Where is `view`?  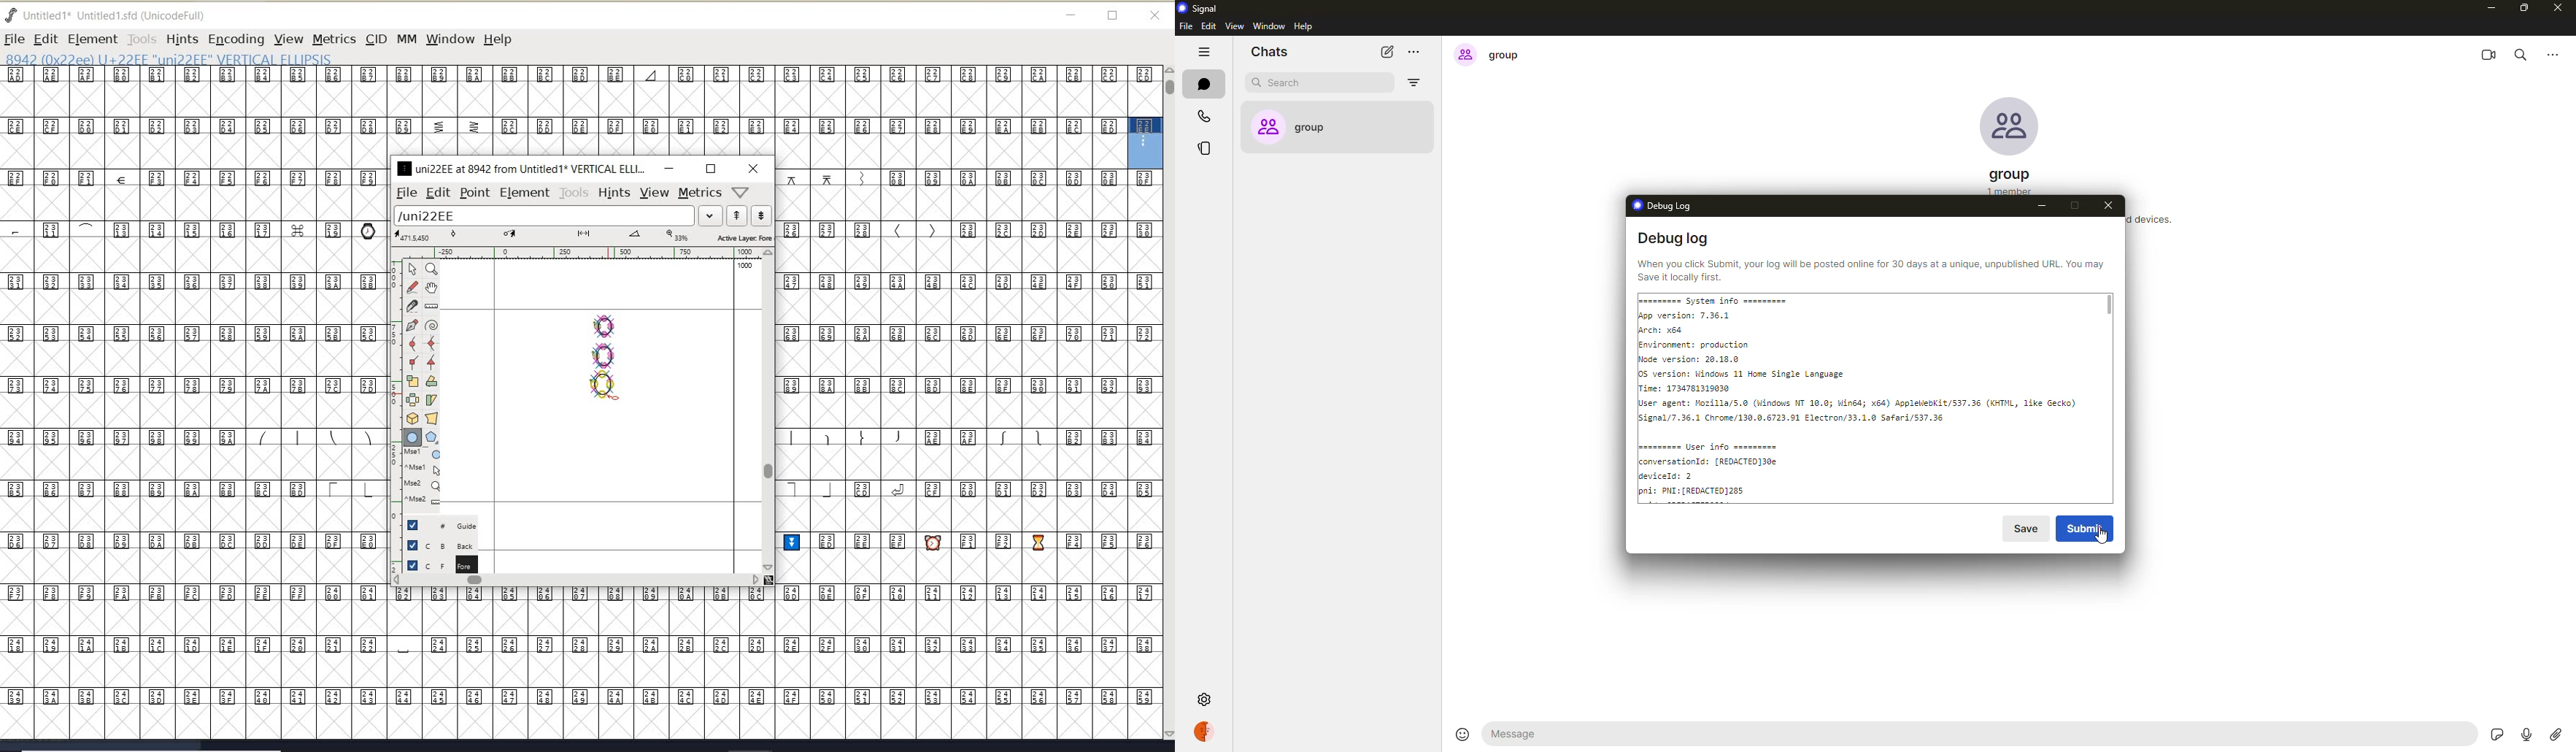 view is located at coordinates (1233, 26).